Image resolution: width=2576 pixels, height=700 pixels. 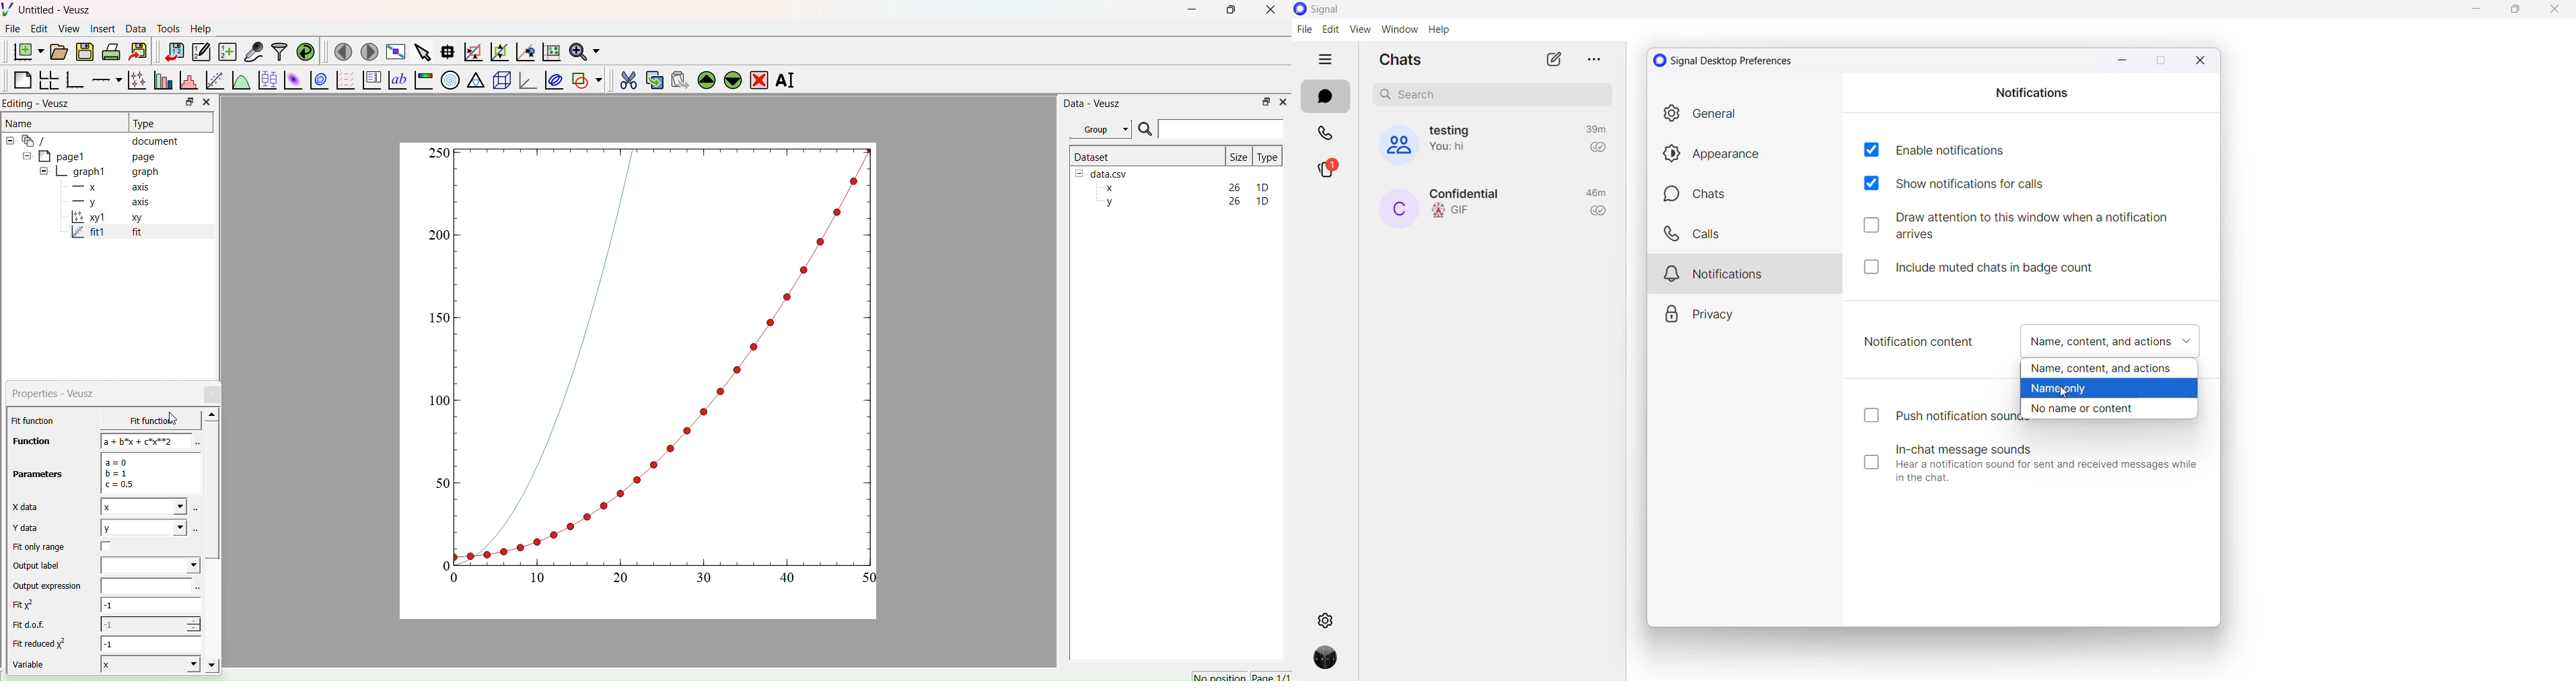 I want to click on Restore Down, so click(x=1228, y=11).